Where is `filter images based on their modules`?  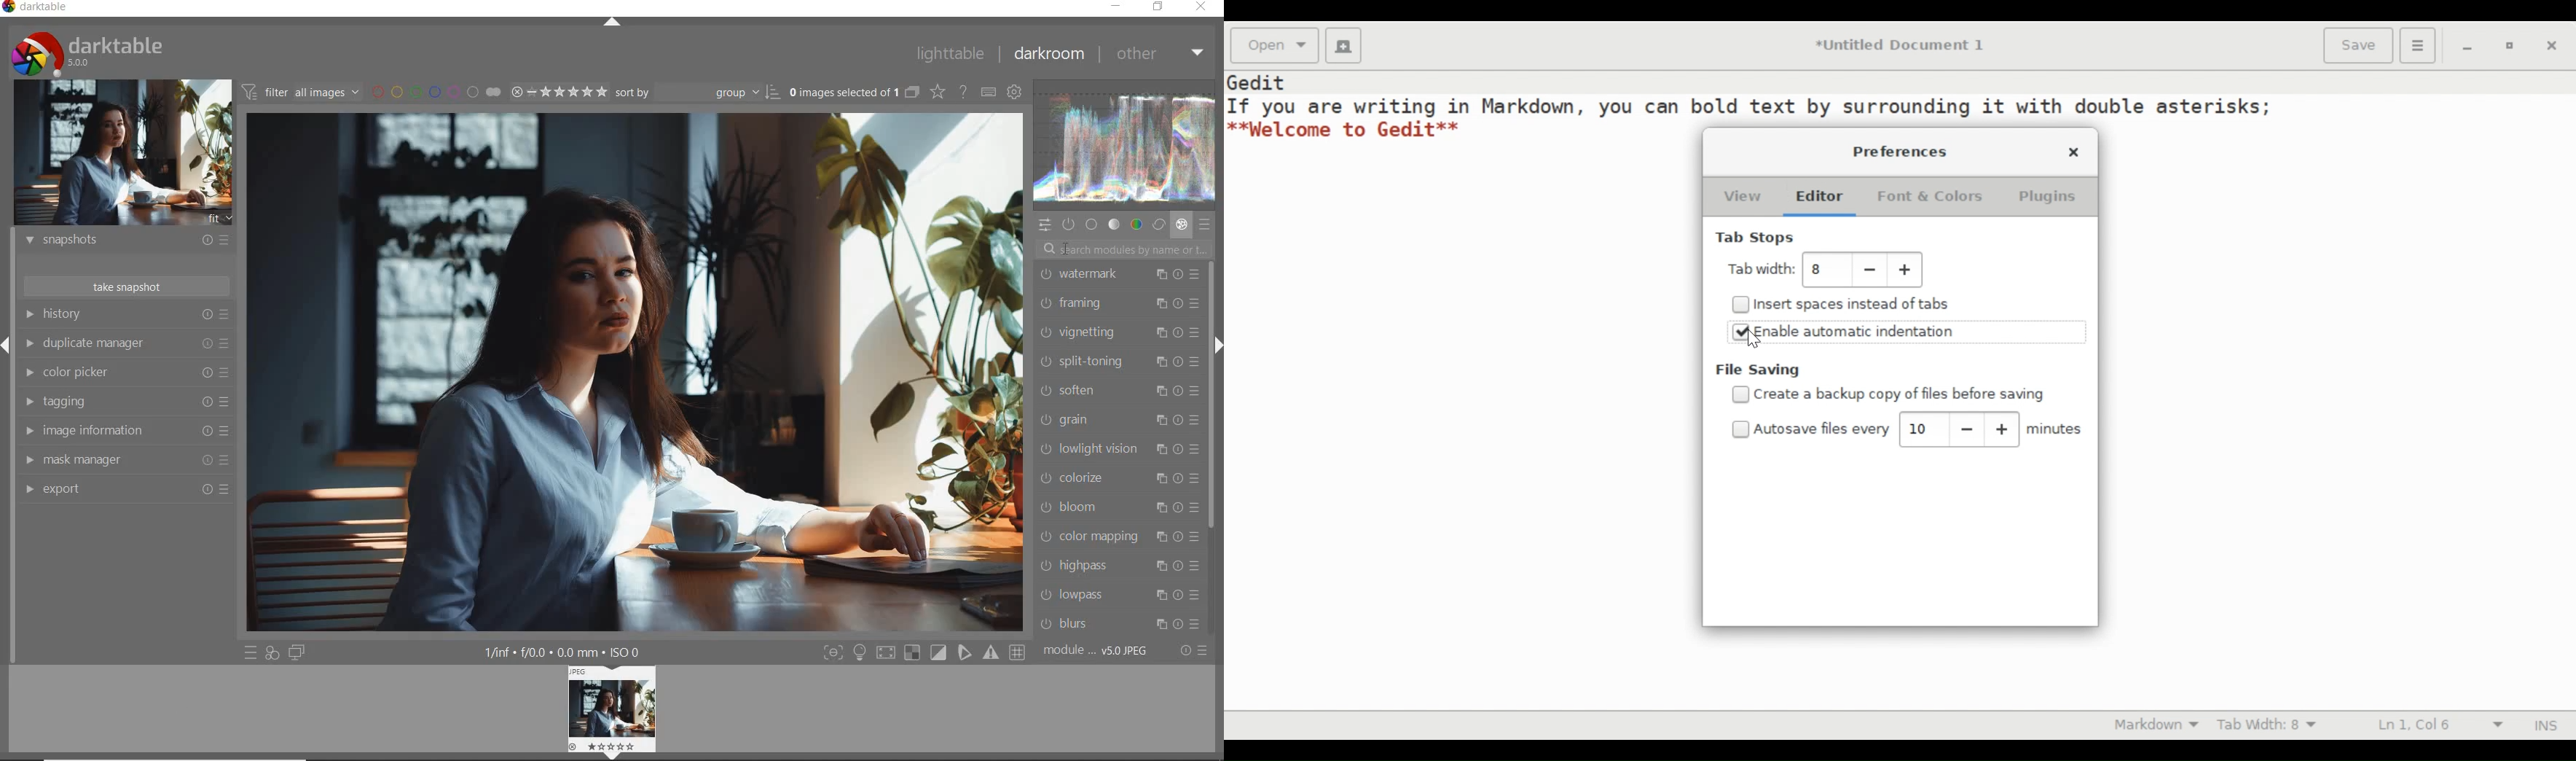 filter images based on their modules is located at coordinates (300, 90).